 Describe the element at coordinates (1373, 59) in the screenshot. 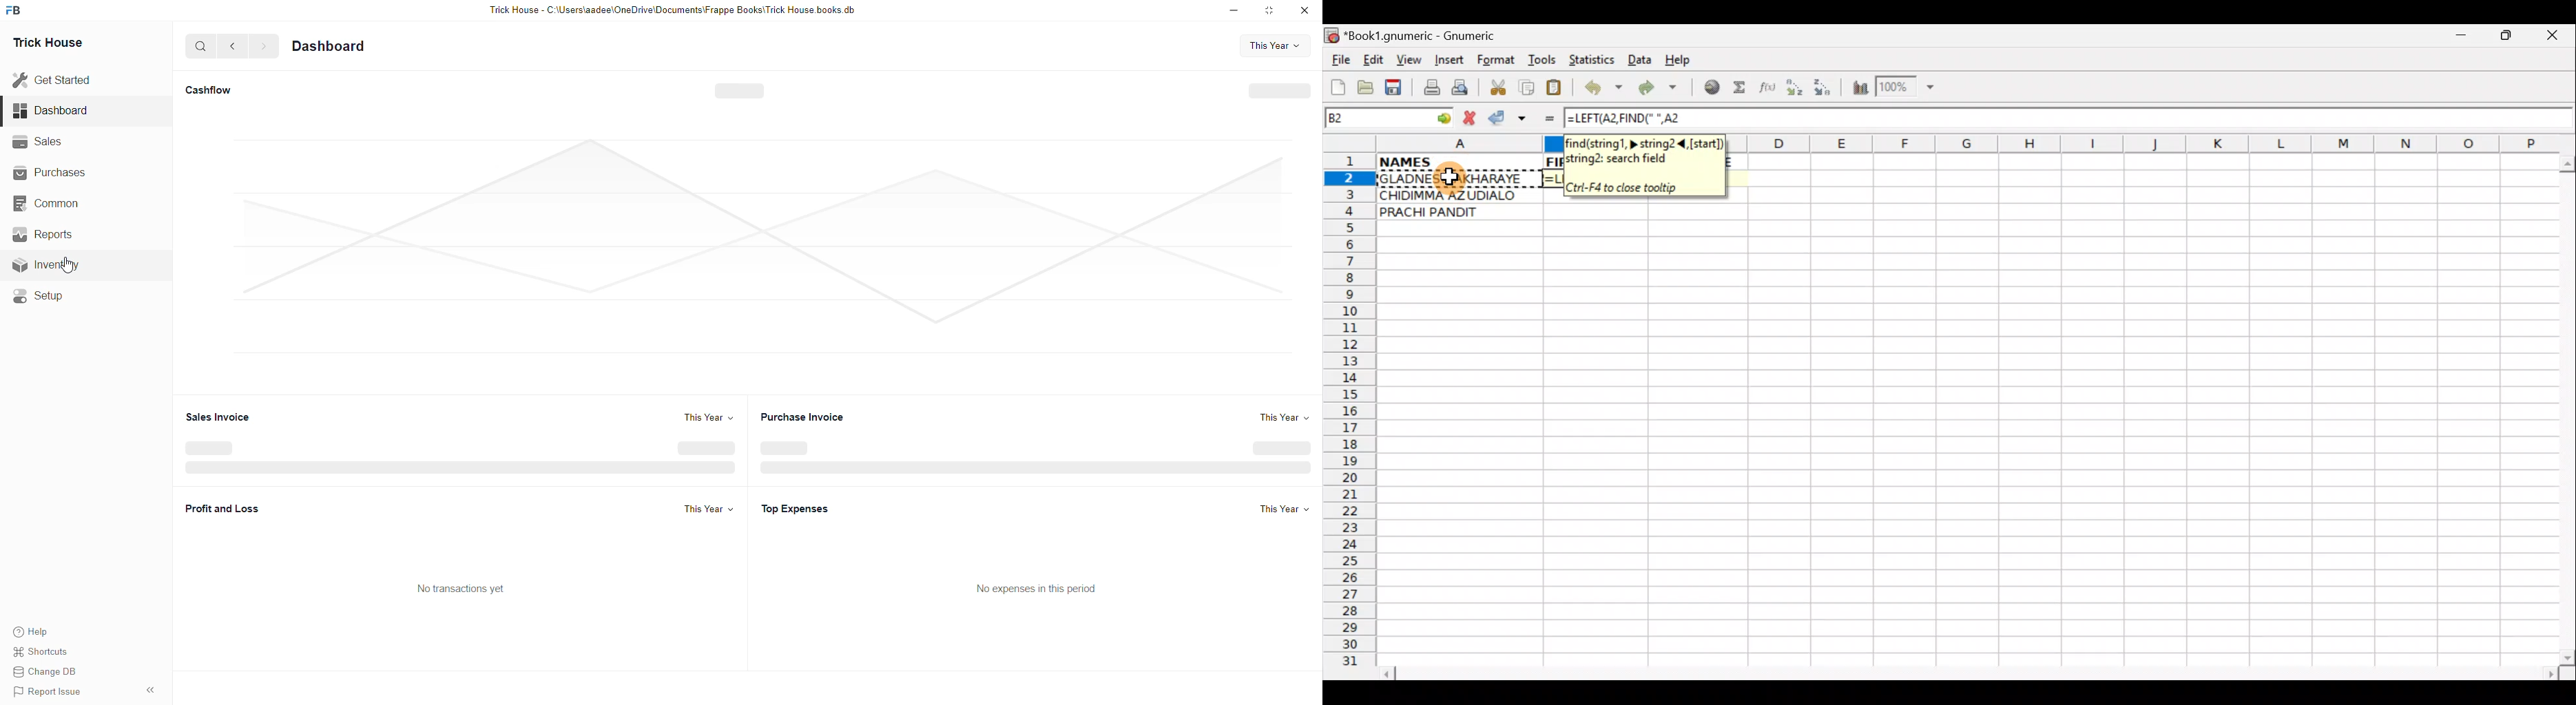

I see `Edit` at that location.